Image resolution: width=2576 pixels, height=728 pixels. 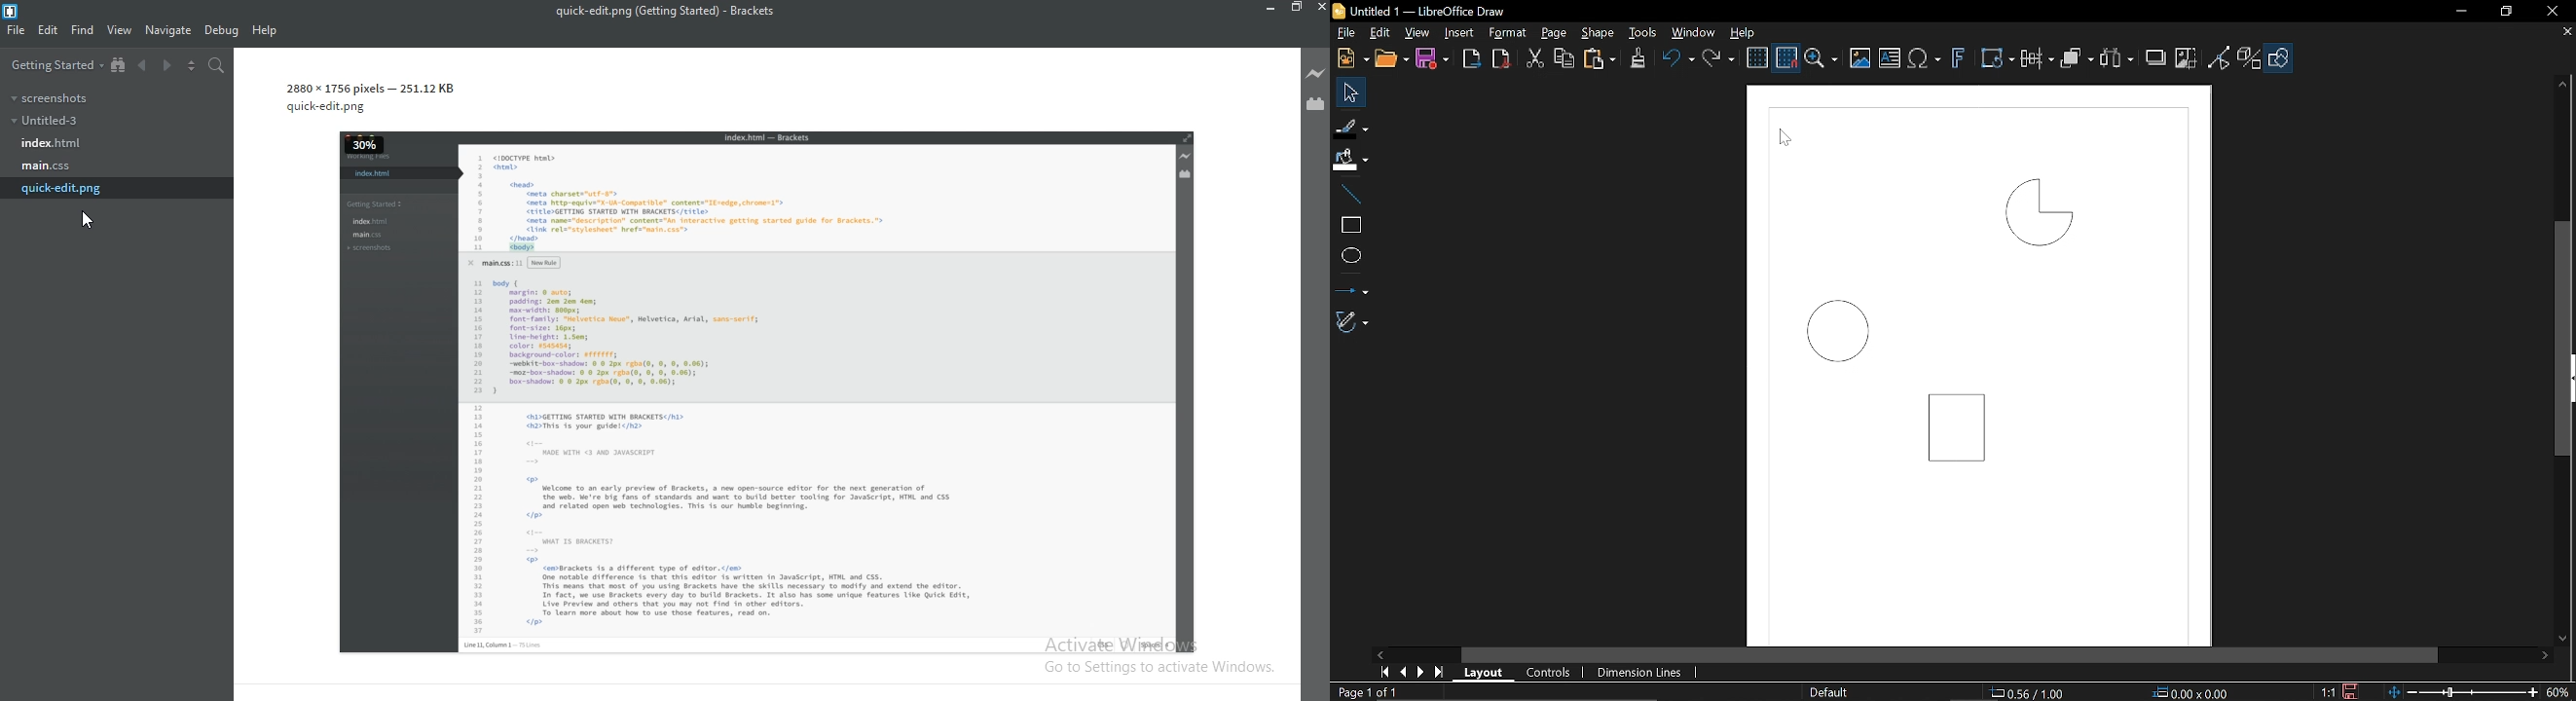 What do you see at coordinates (1534, 58) in the screenshot?
I see `Cut ` at bounding box center [1534, 58].